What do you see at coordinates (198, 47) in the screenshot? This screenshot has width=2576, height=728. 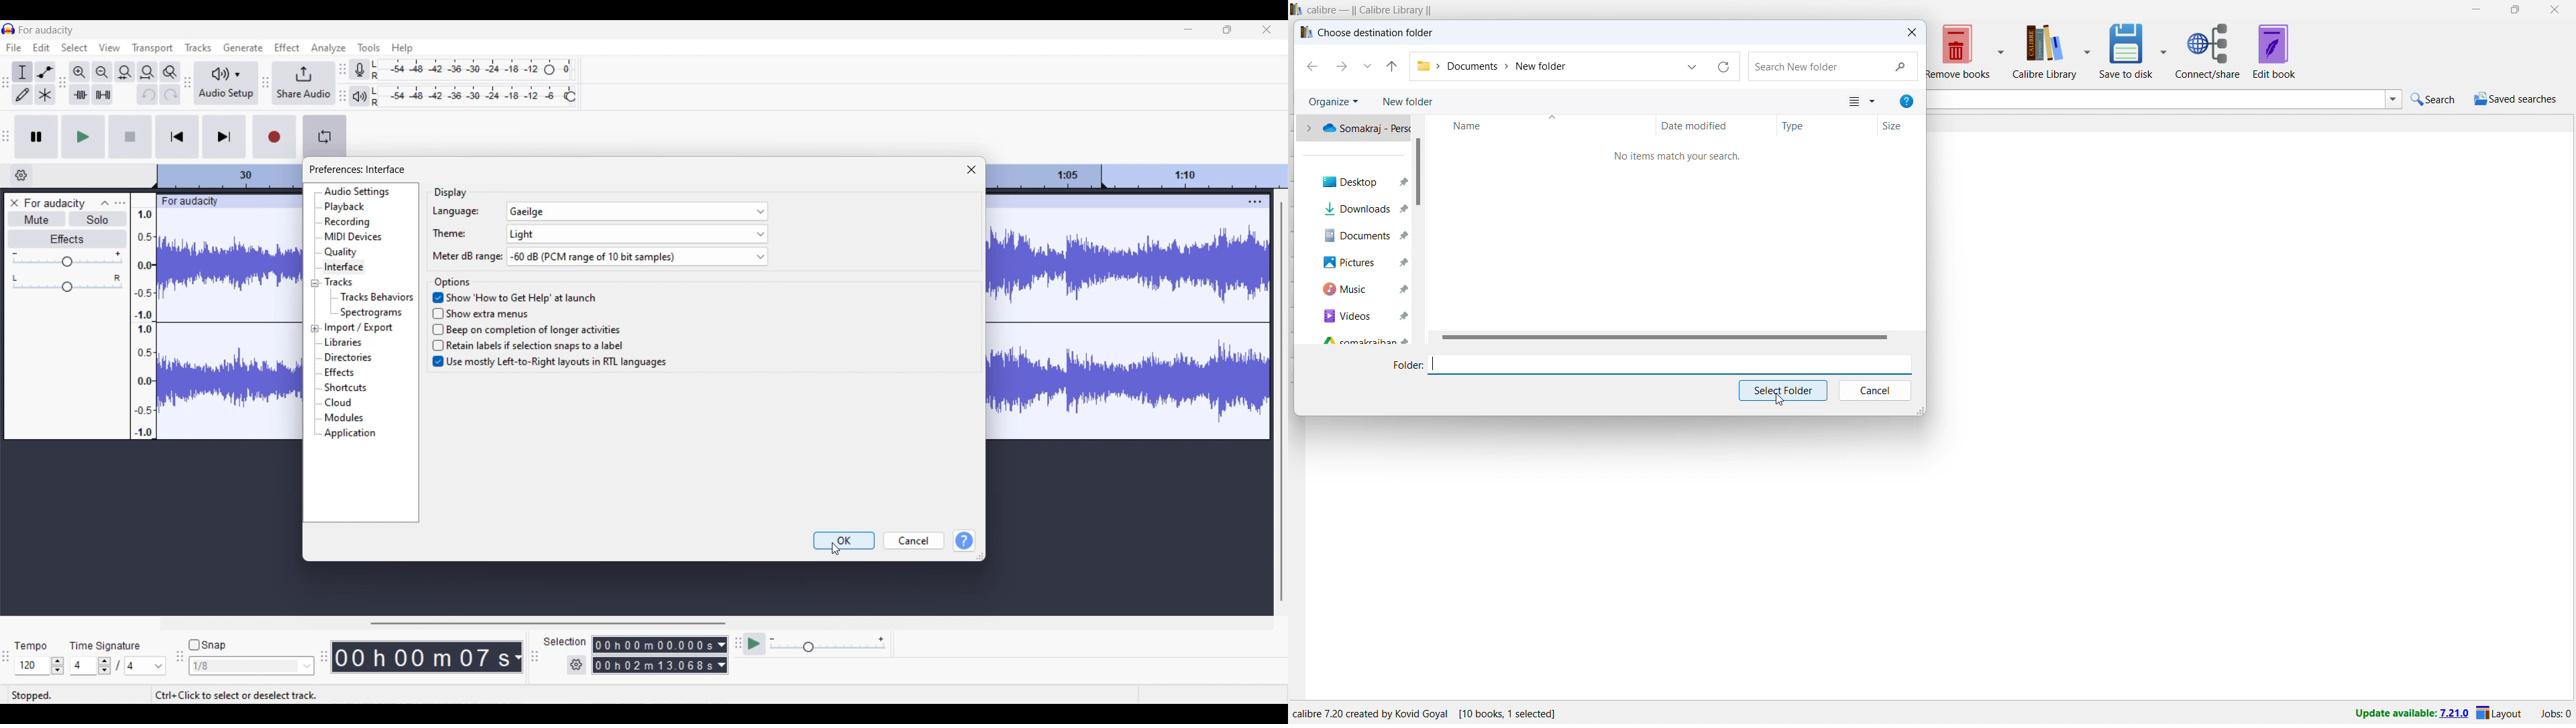 I see `Tracks menu` at bounding box center [198, 47].